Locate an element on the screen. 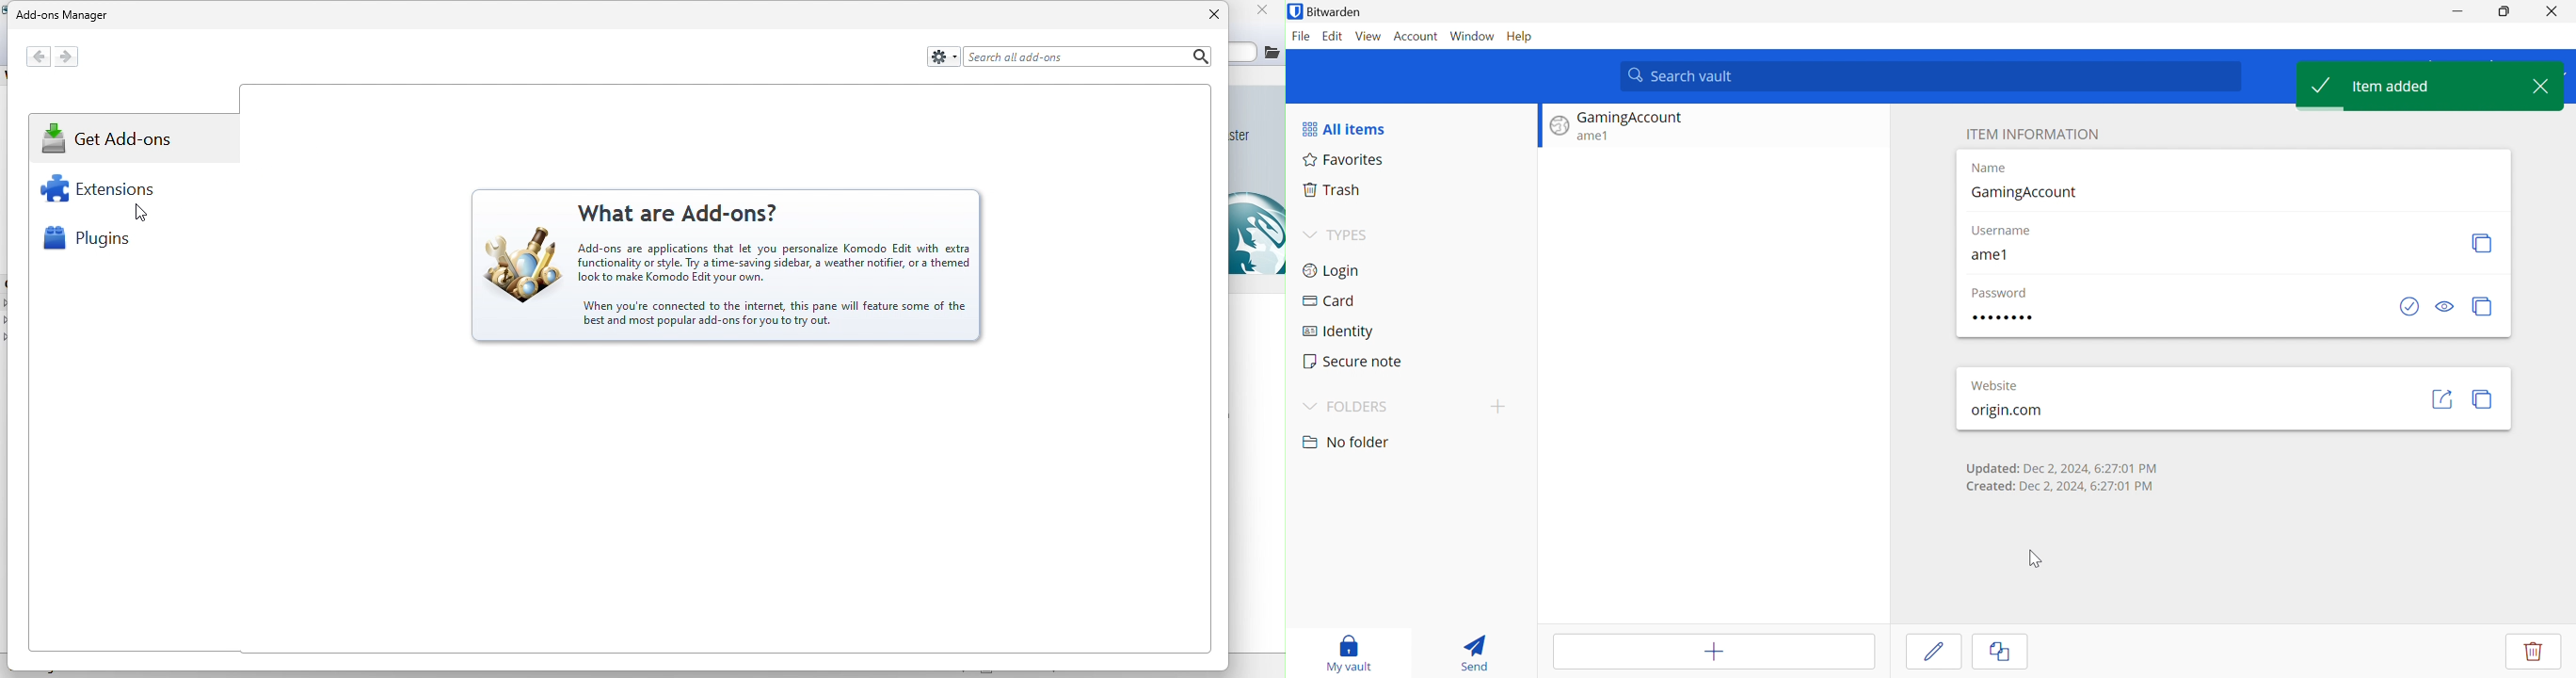  No folder is located at coordinates (1348, 442).